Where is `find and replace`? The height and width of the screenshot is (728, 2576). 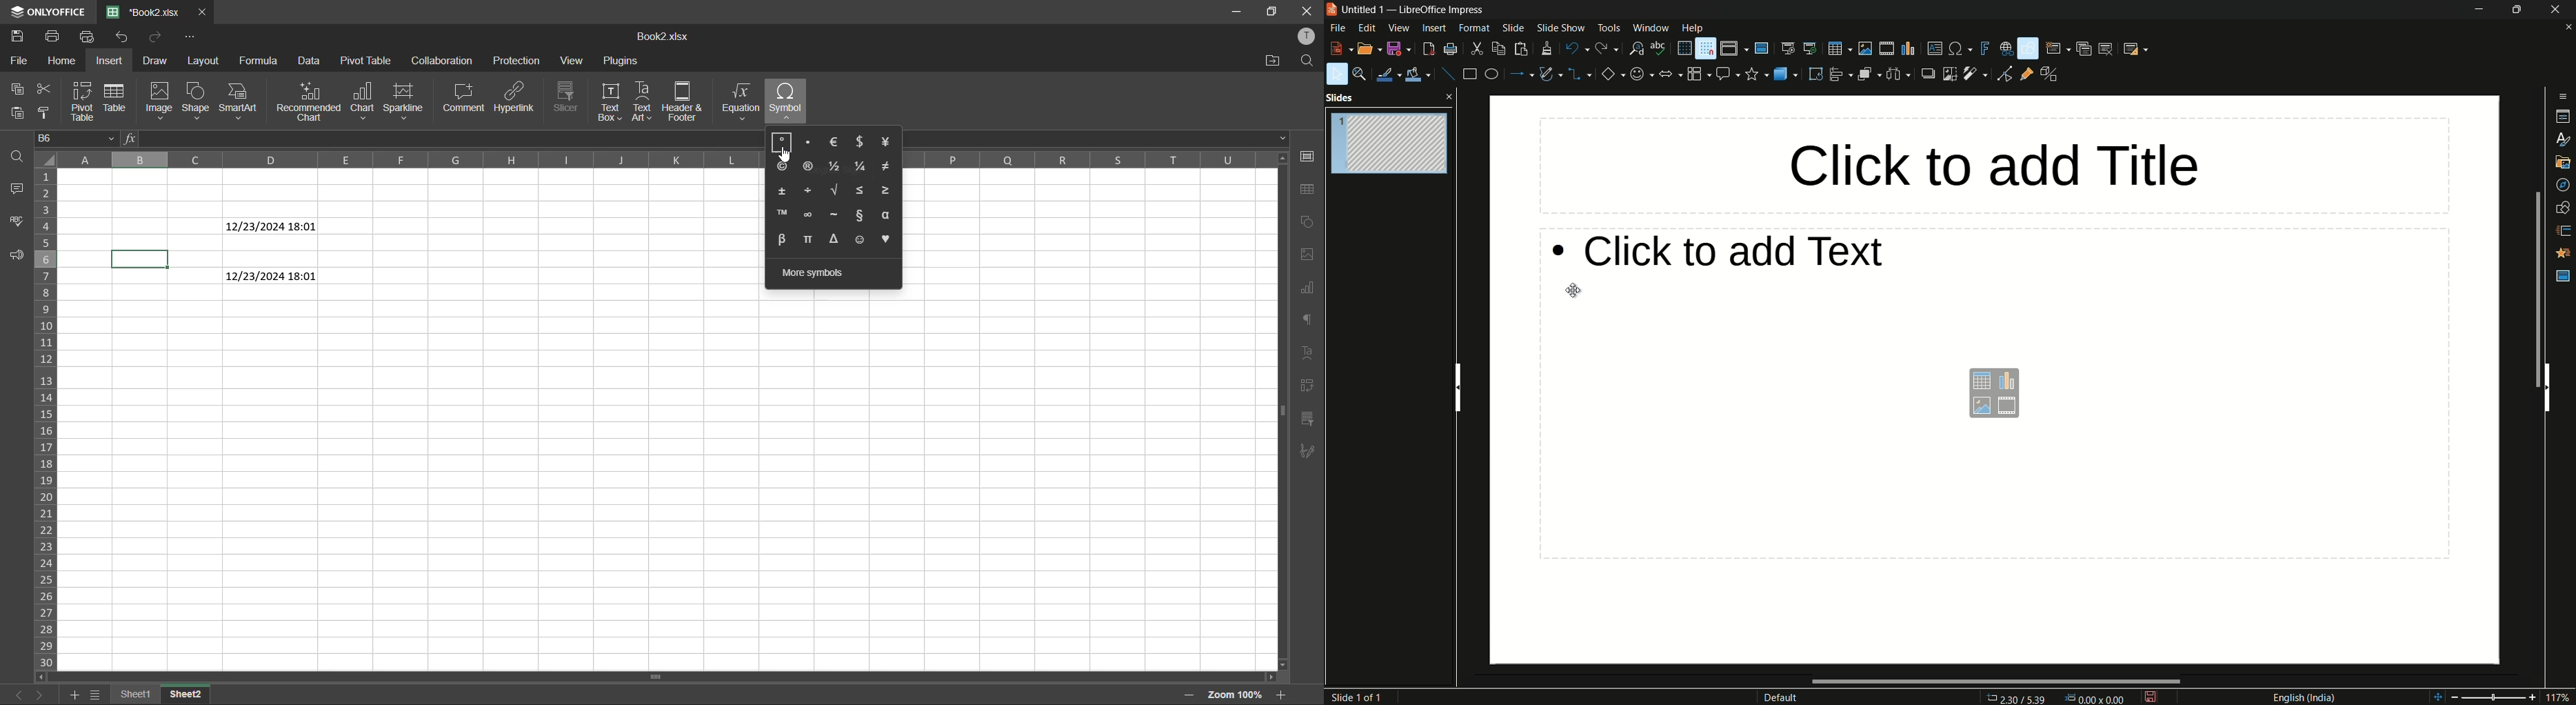 find and replace is located at coordinates (1634, 50).